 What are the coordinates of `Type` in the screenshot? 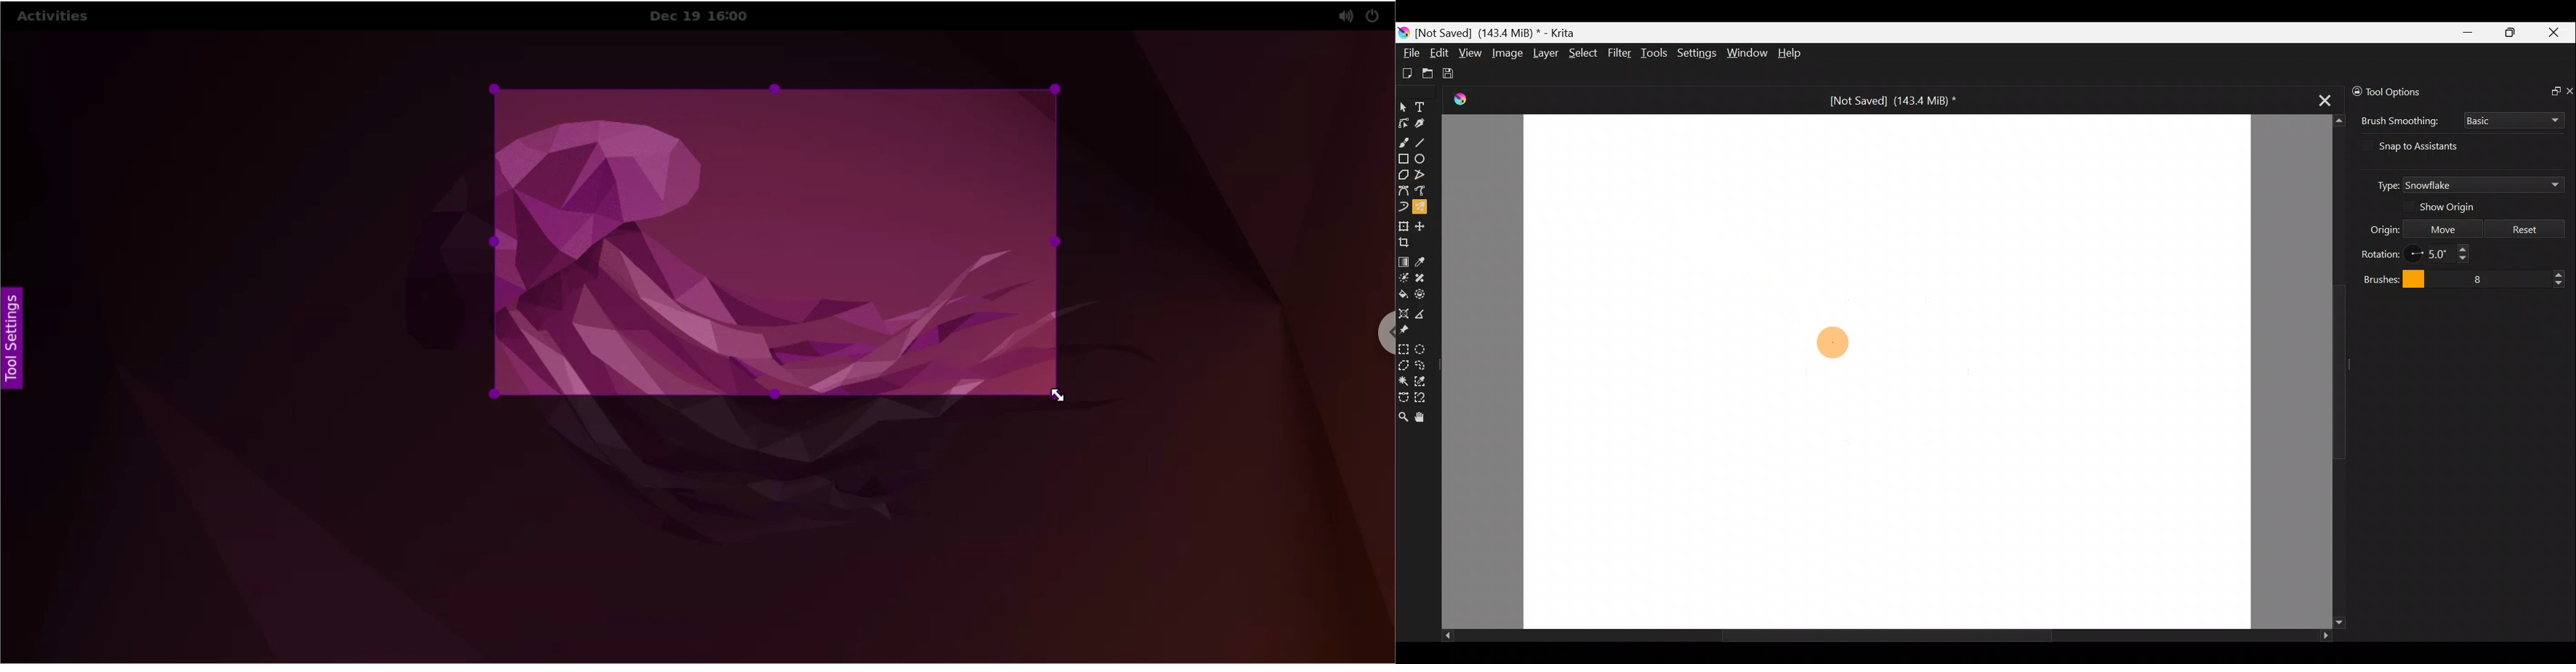 It's located at (2382, 184).